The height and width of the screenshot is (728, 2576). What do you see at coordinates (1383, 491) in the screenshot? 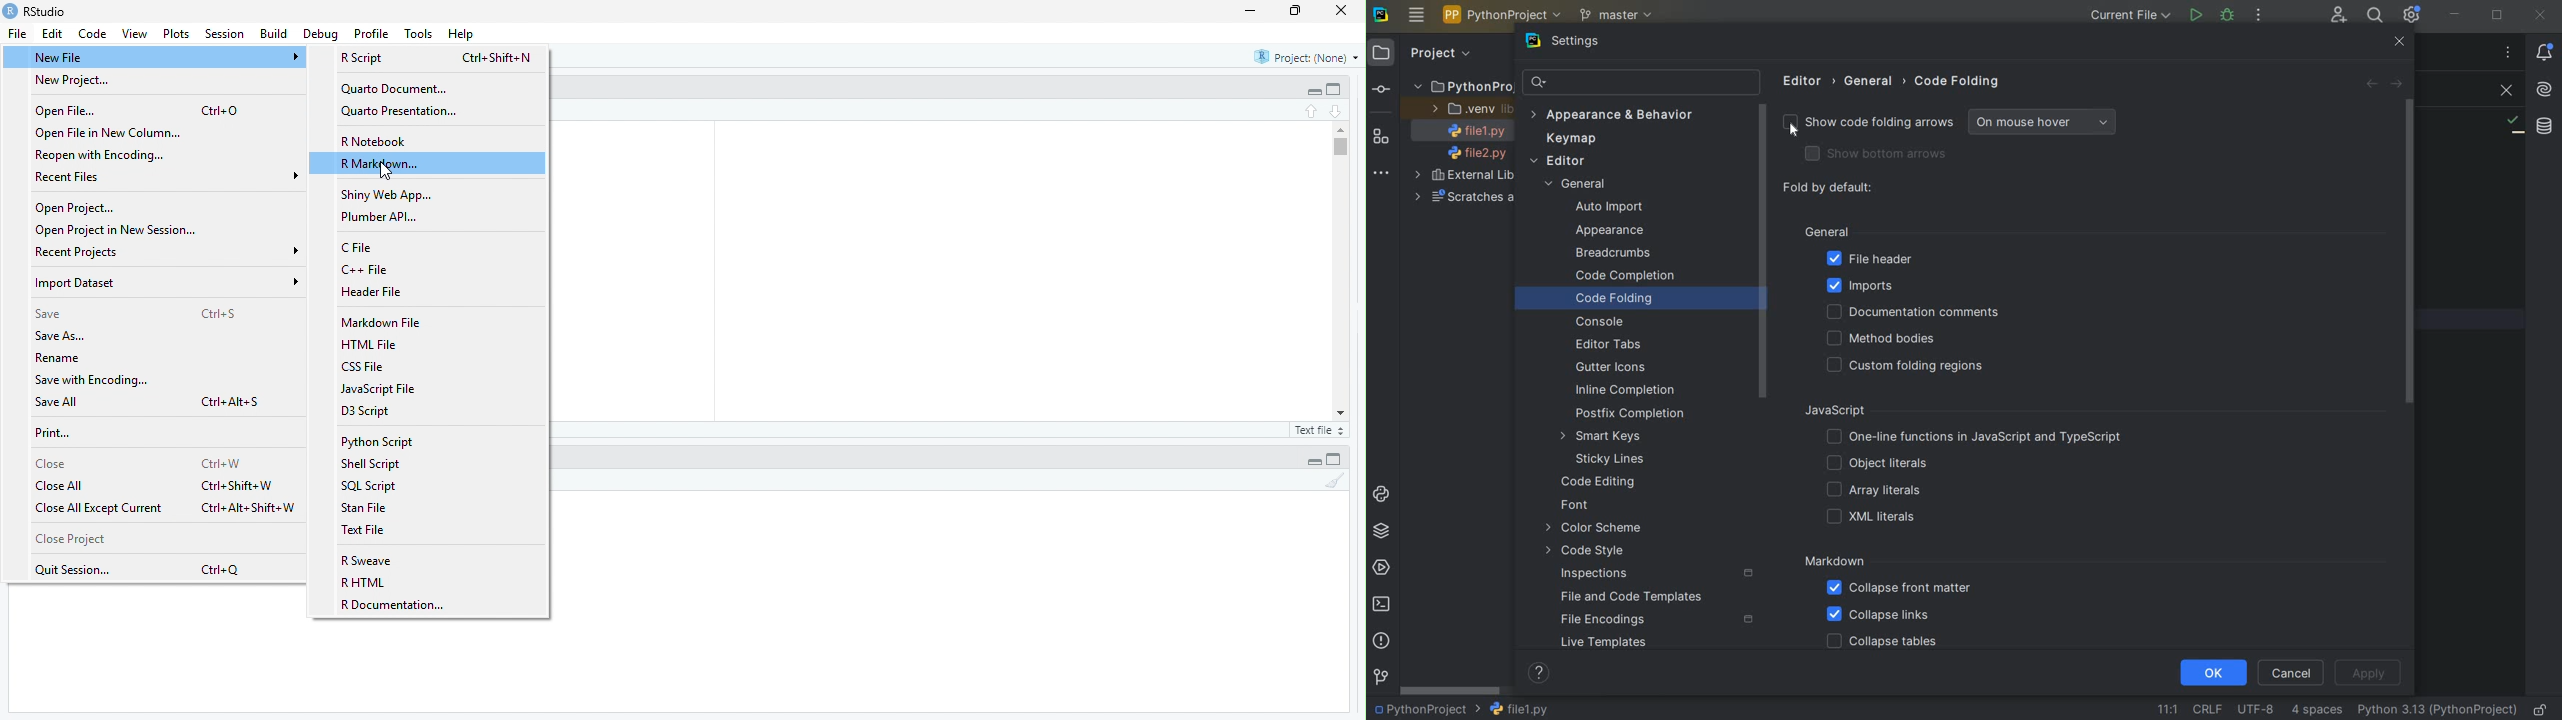
I see `PYTHON CONSOLE` at bounding box center [1383, 491].